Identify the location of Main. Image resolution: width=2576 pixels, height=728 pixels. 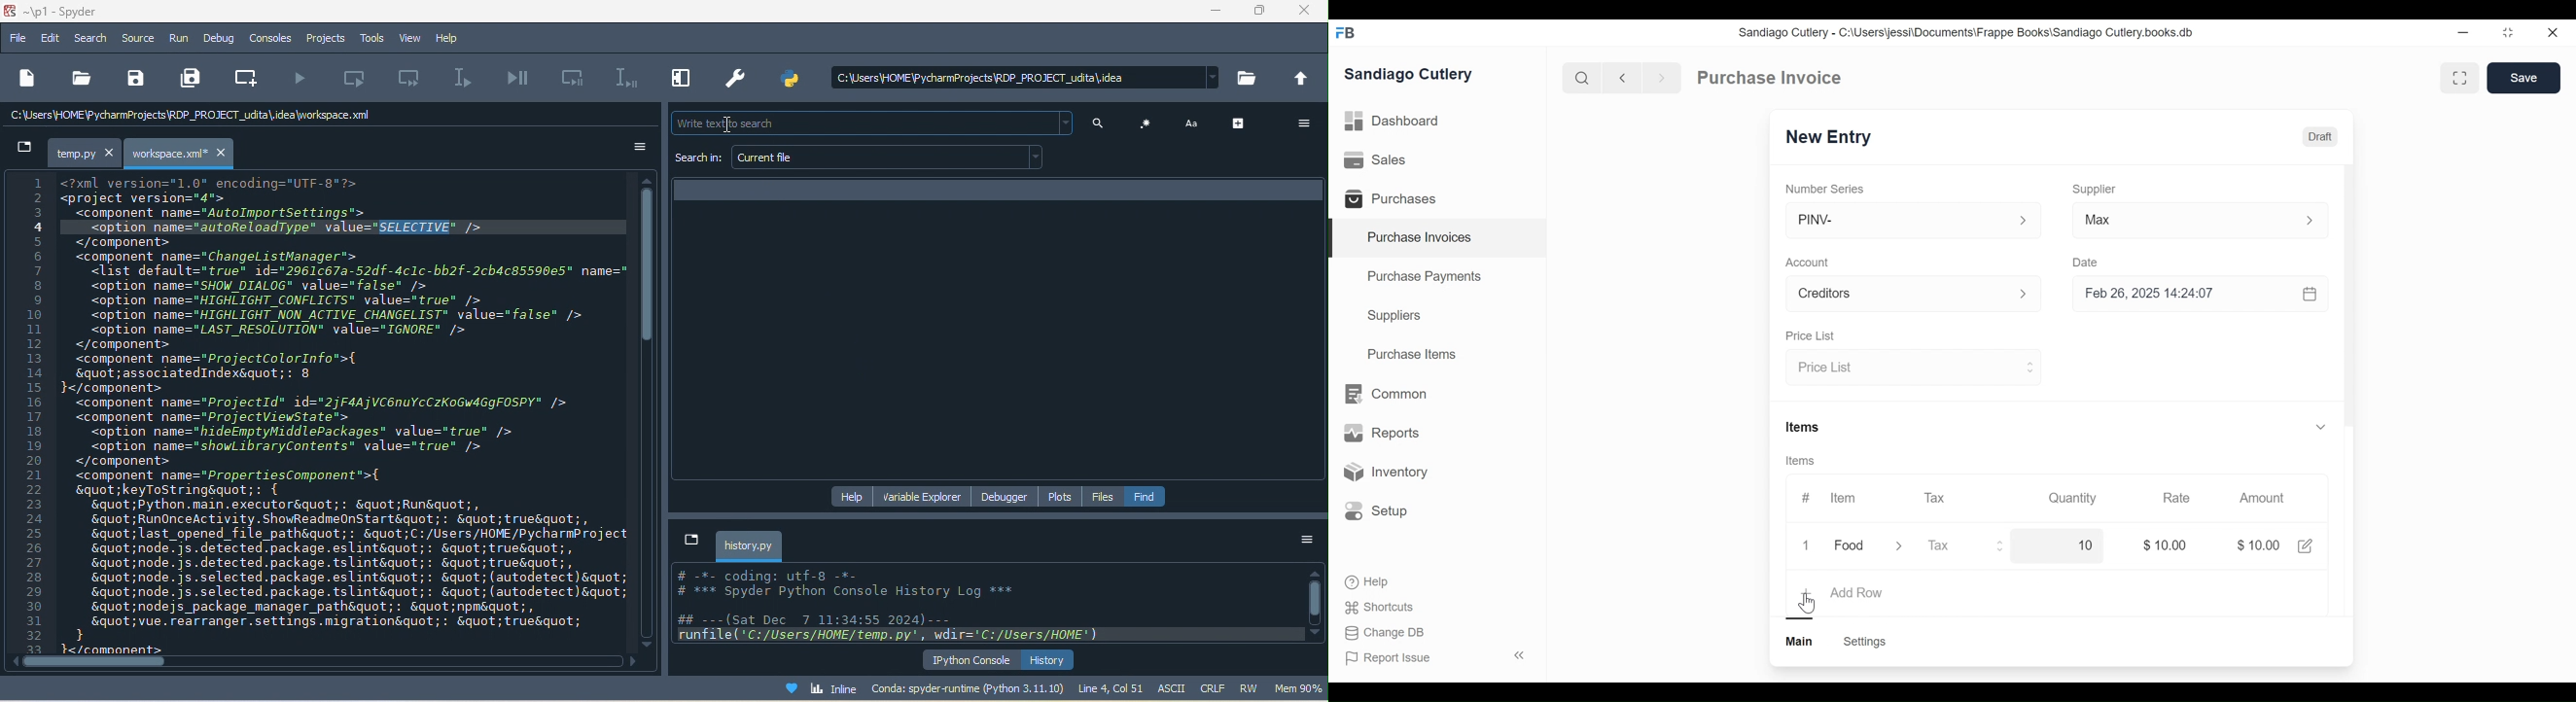
(1801, 640).